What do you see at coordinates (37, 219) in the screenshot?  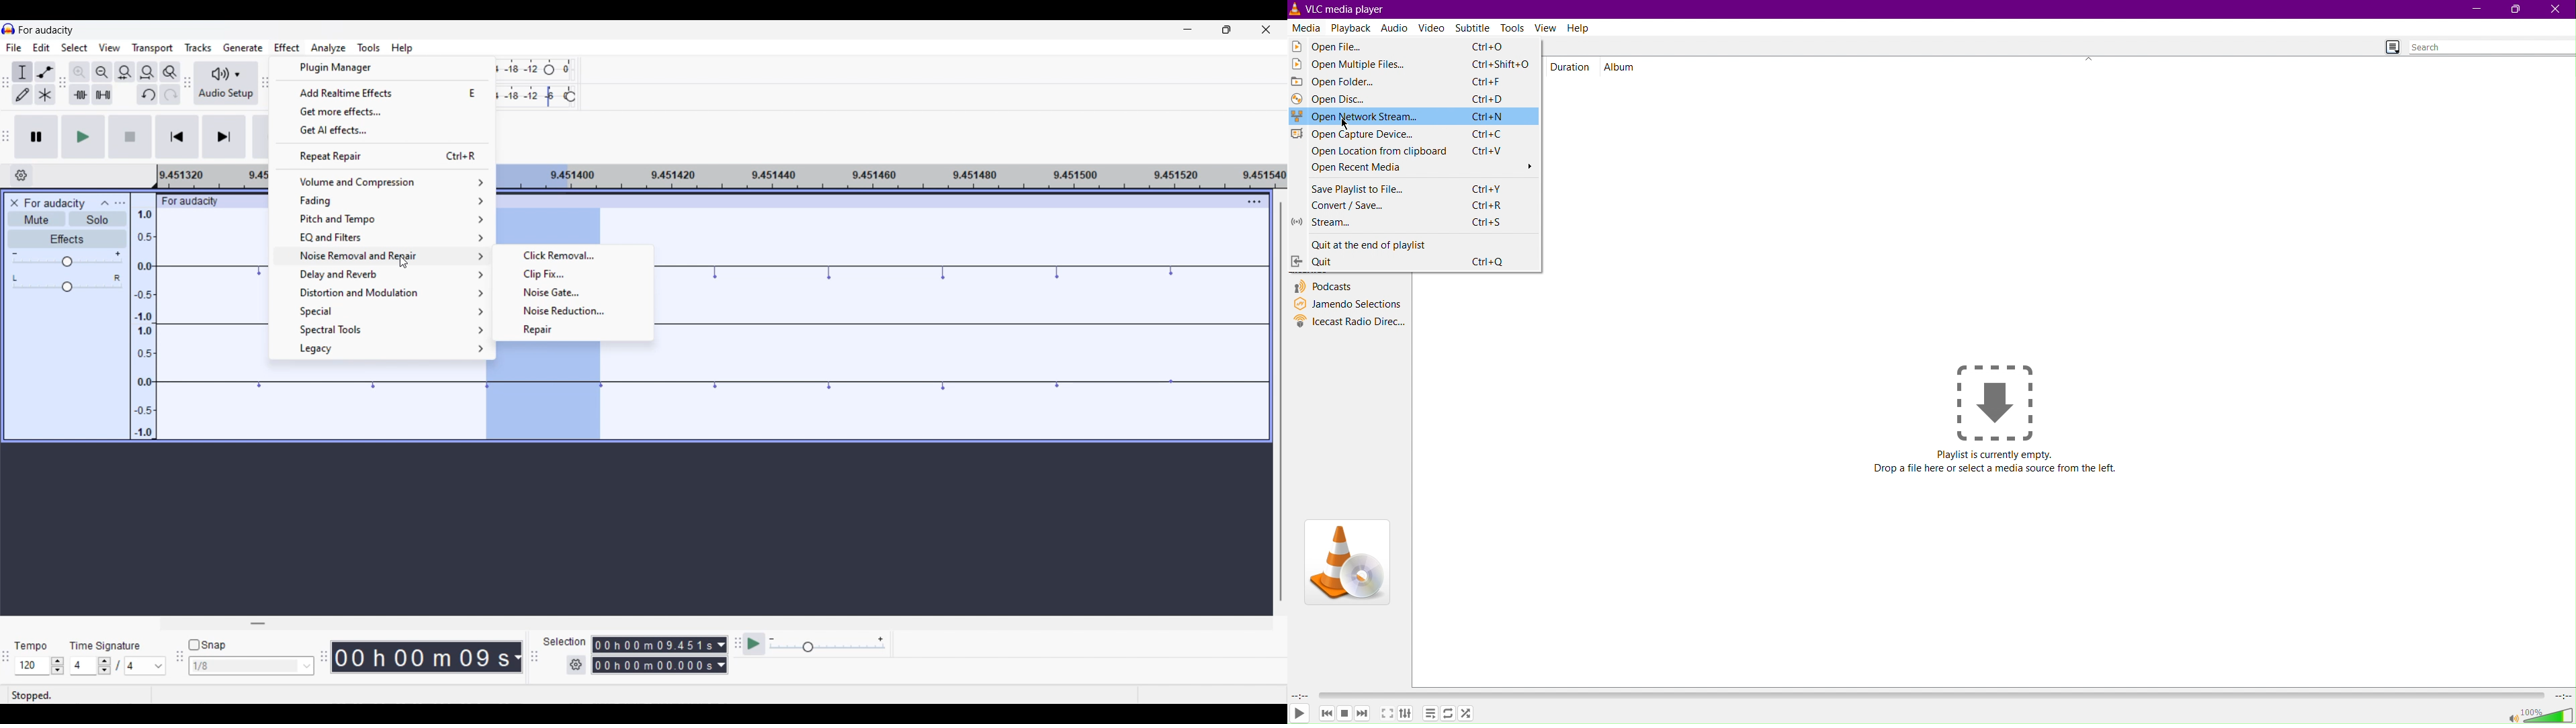 I see `Mute` at bounding box center [37, 219].